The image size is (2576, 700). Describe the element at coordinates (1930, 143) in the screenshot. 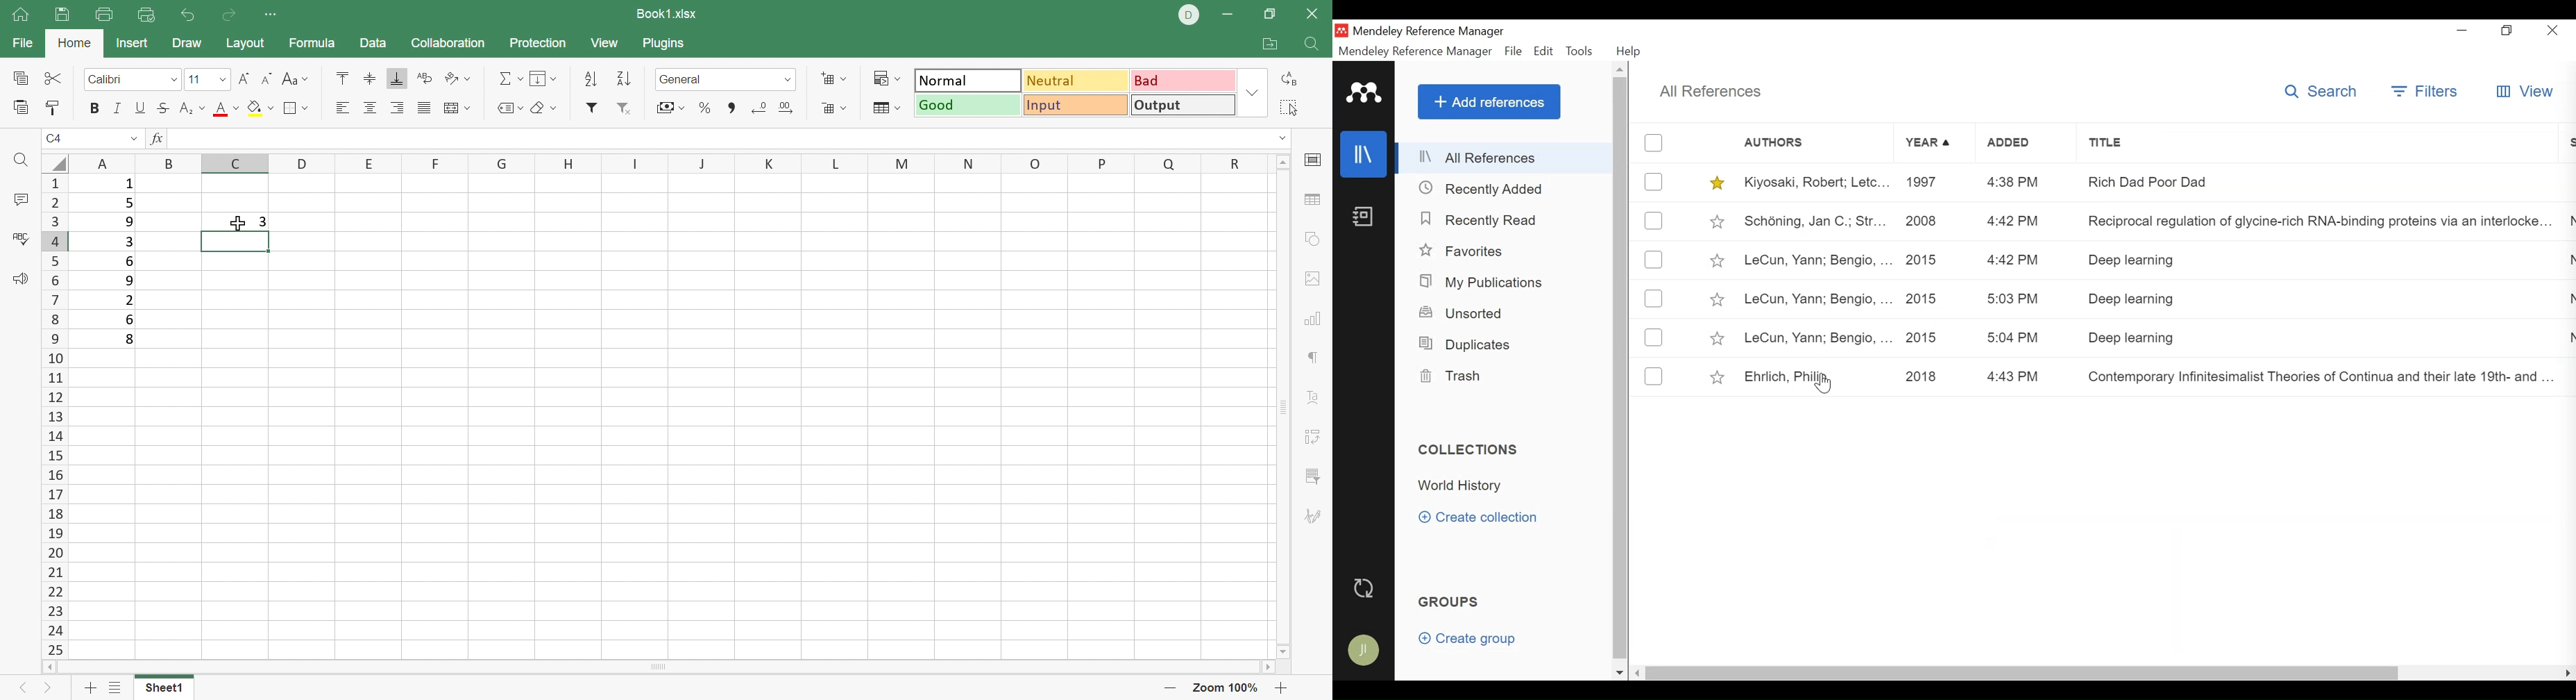

I see `Year` at that location.